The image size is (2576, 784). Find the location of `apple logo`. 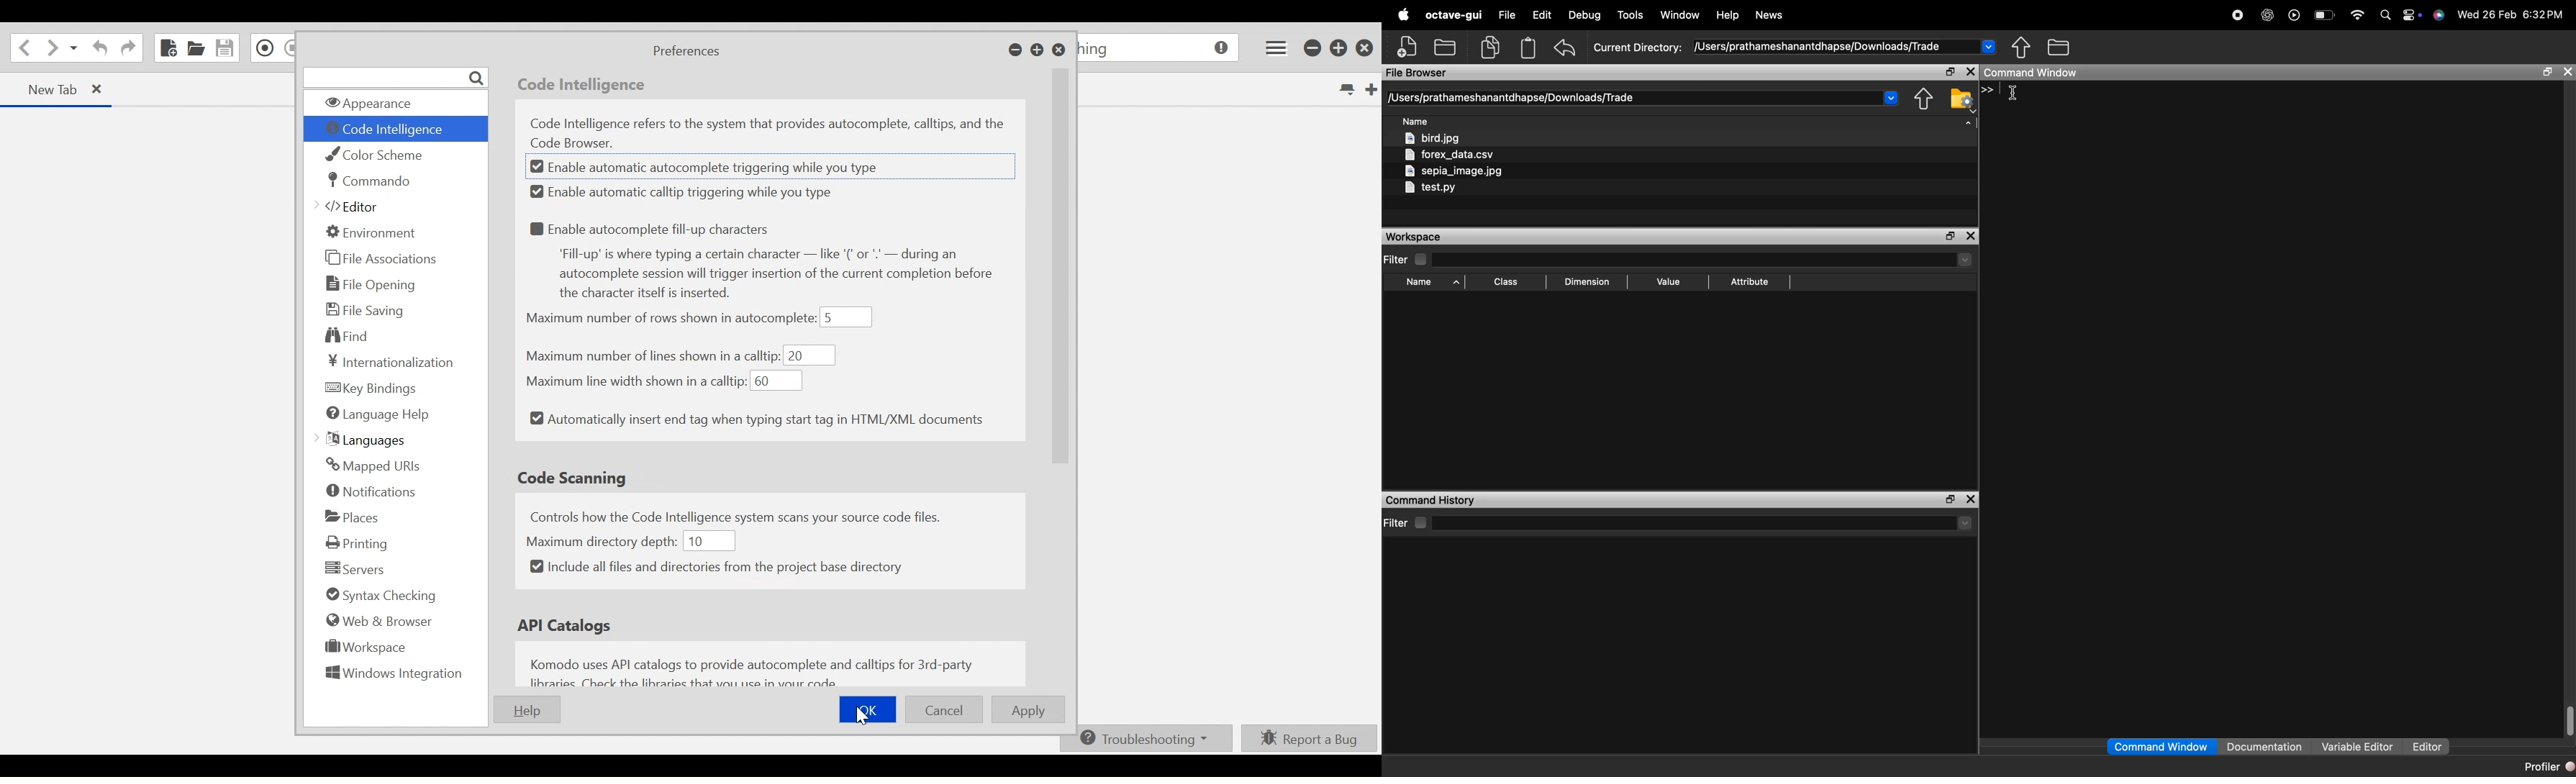

apple logo is located at coordinates (1401, 13).